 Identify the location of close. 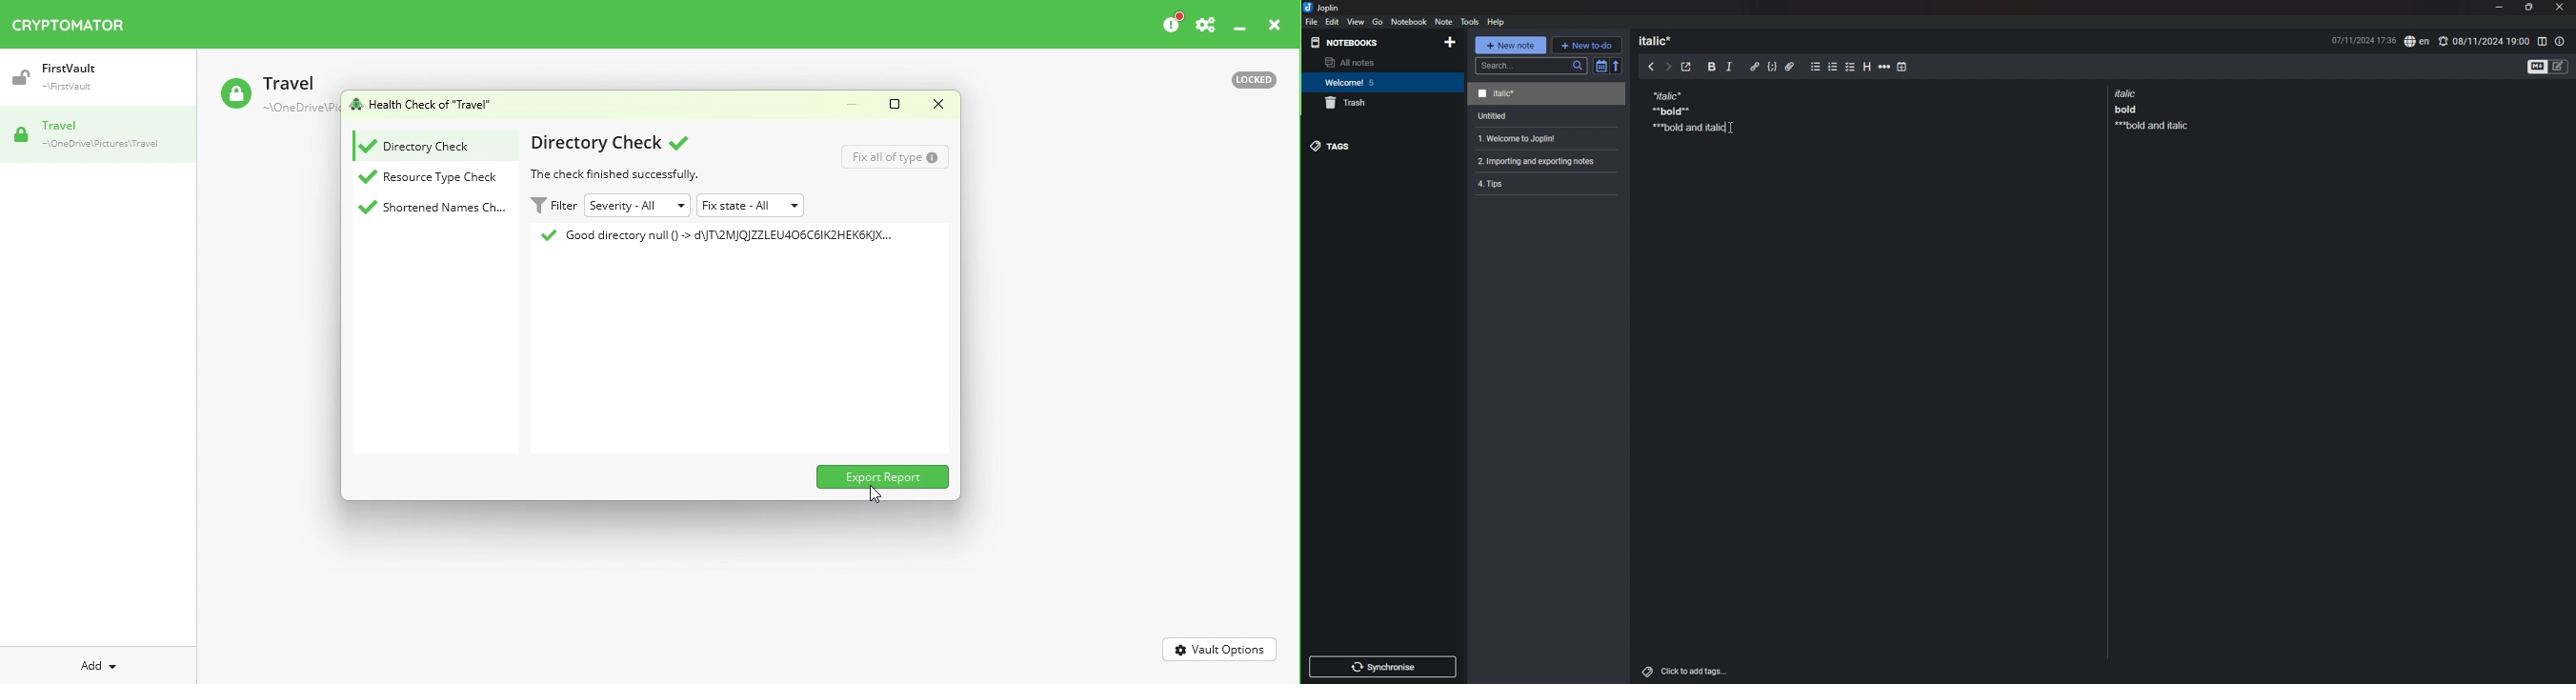
(2561, 7).